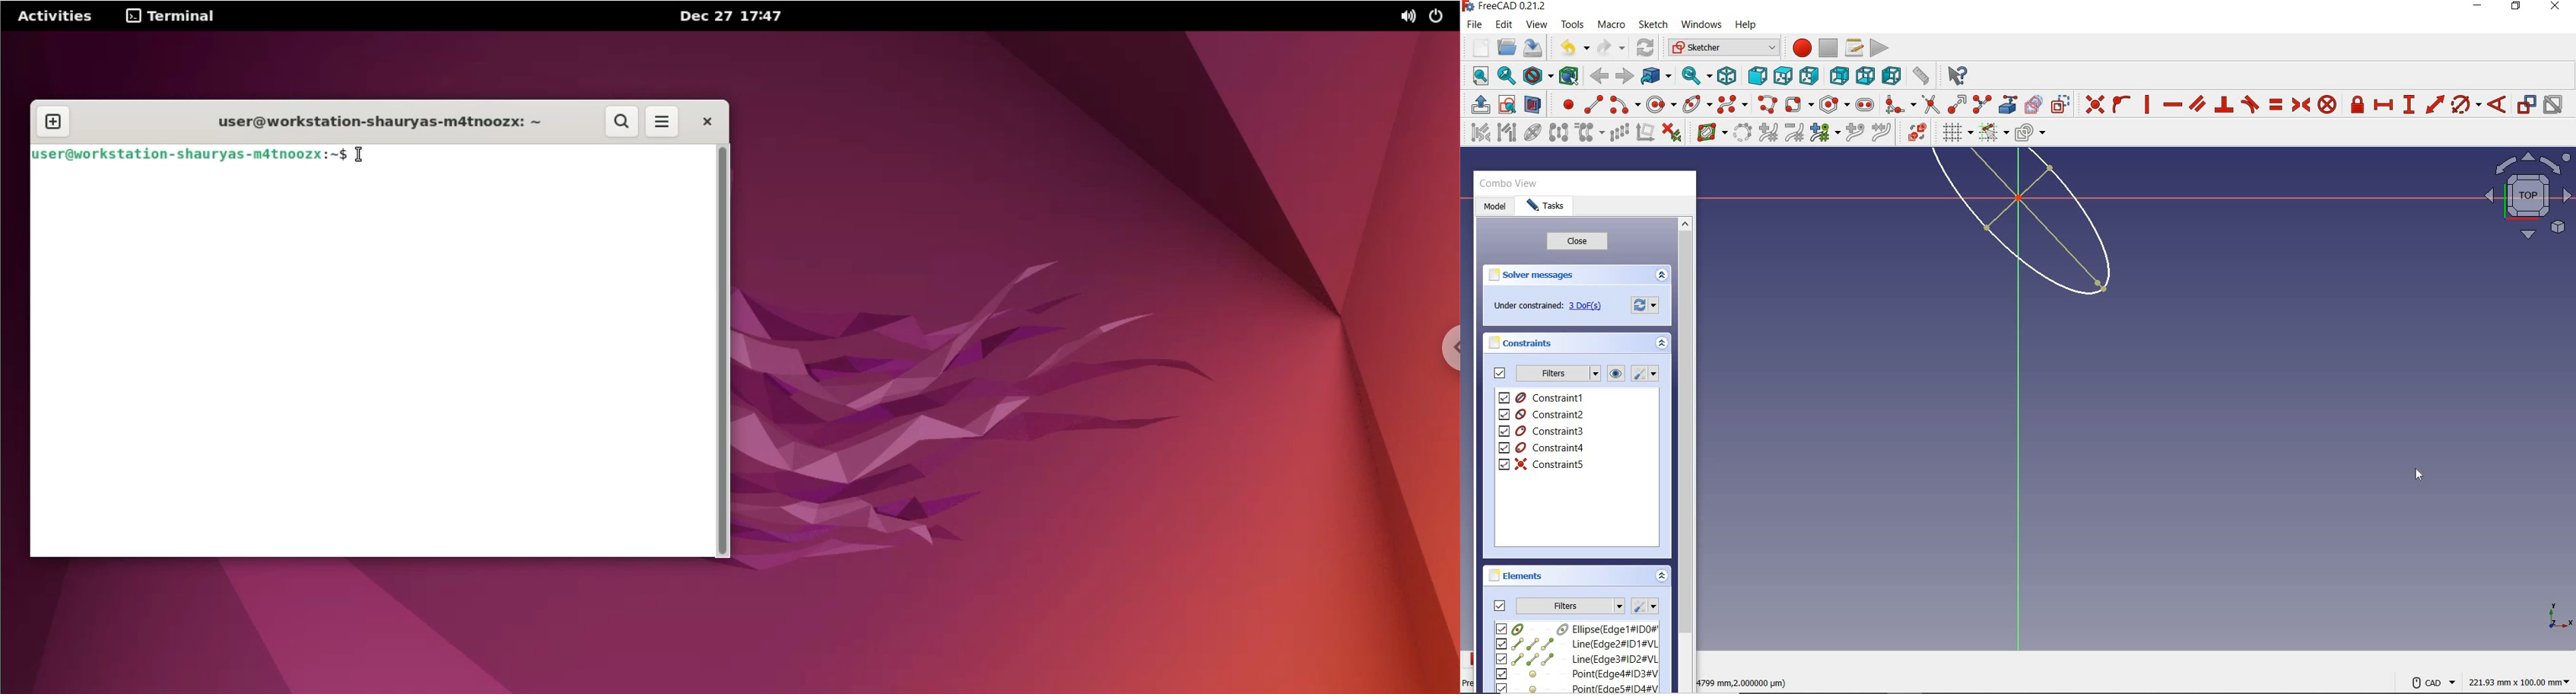 This screenshot has width=2576, height=700. I want to click on constraint1, so click(1546, 398).